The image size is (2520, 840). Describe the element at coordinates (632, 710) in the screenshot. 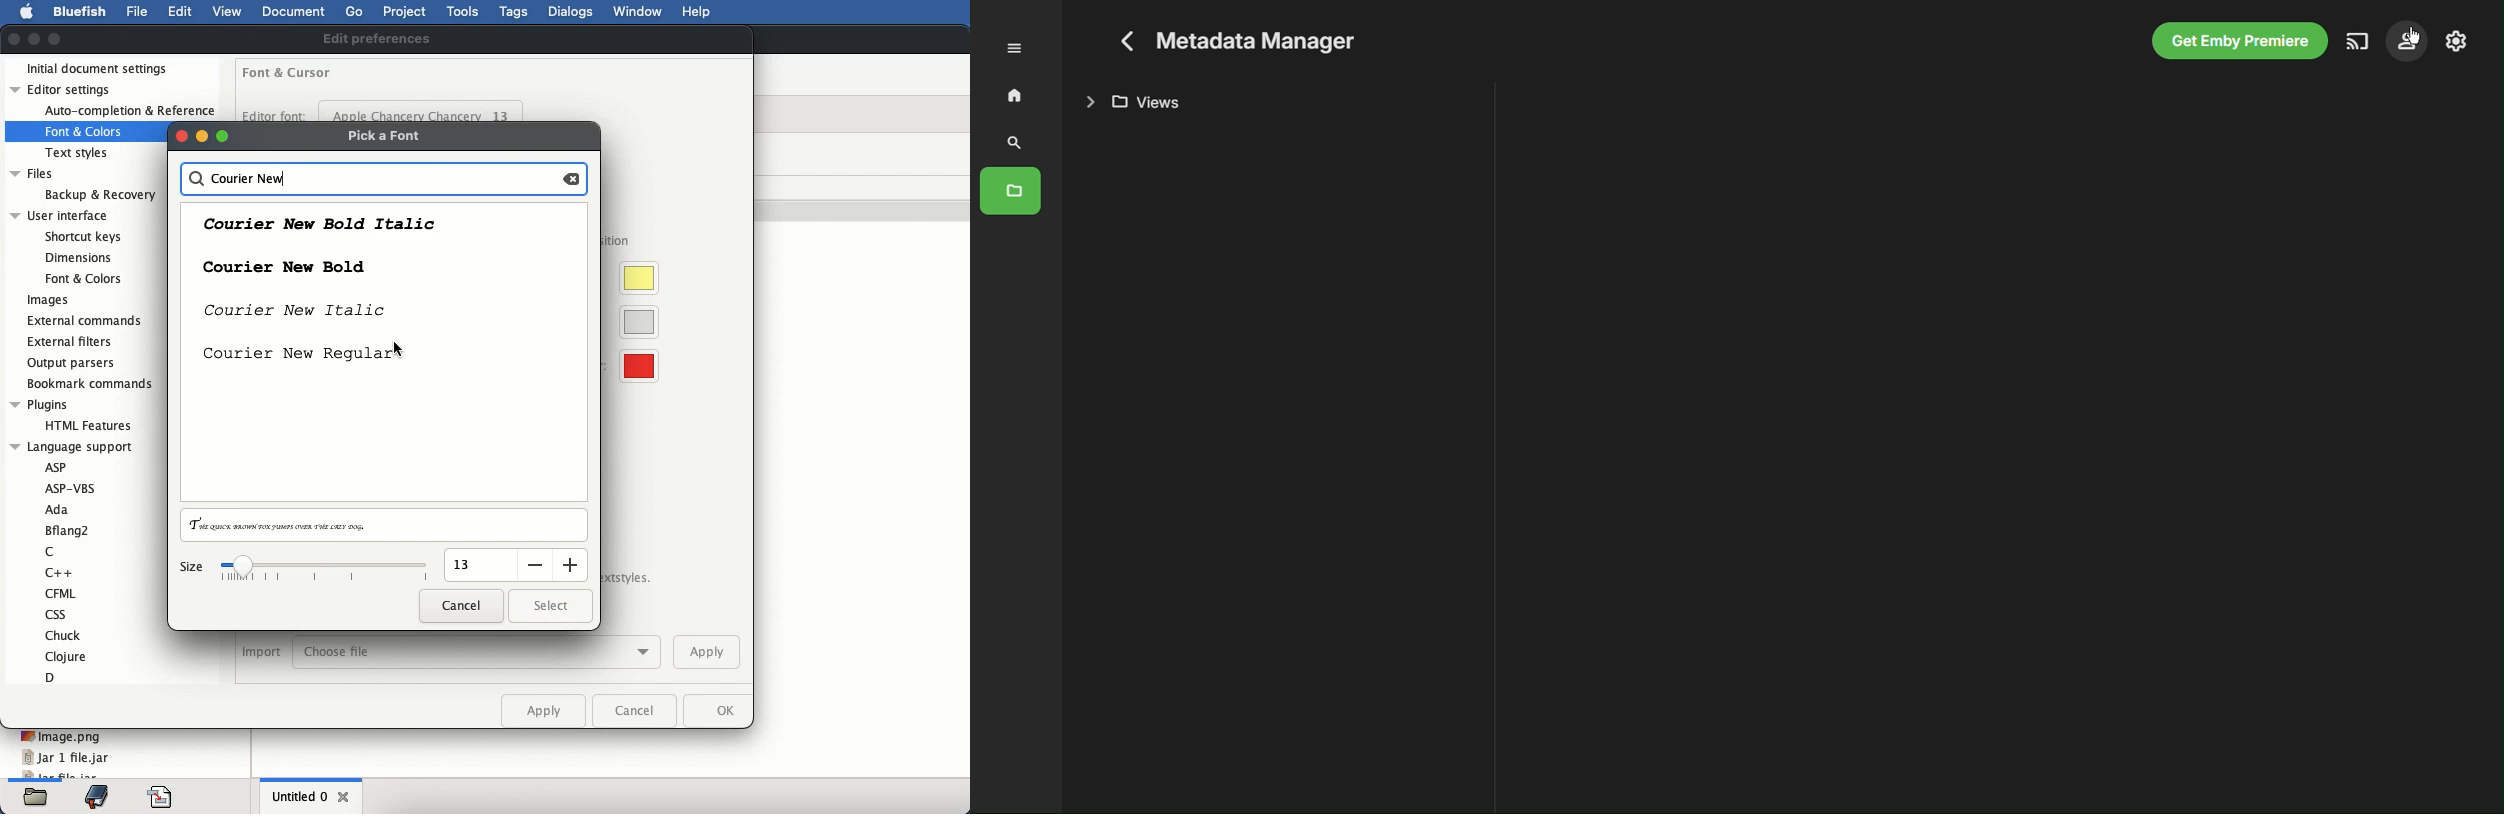

I see `cancel` at that location.